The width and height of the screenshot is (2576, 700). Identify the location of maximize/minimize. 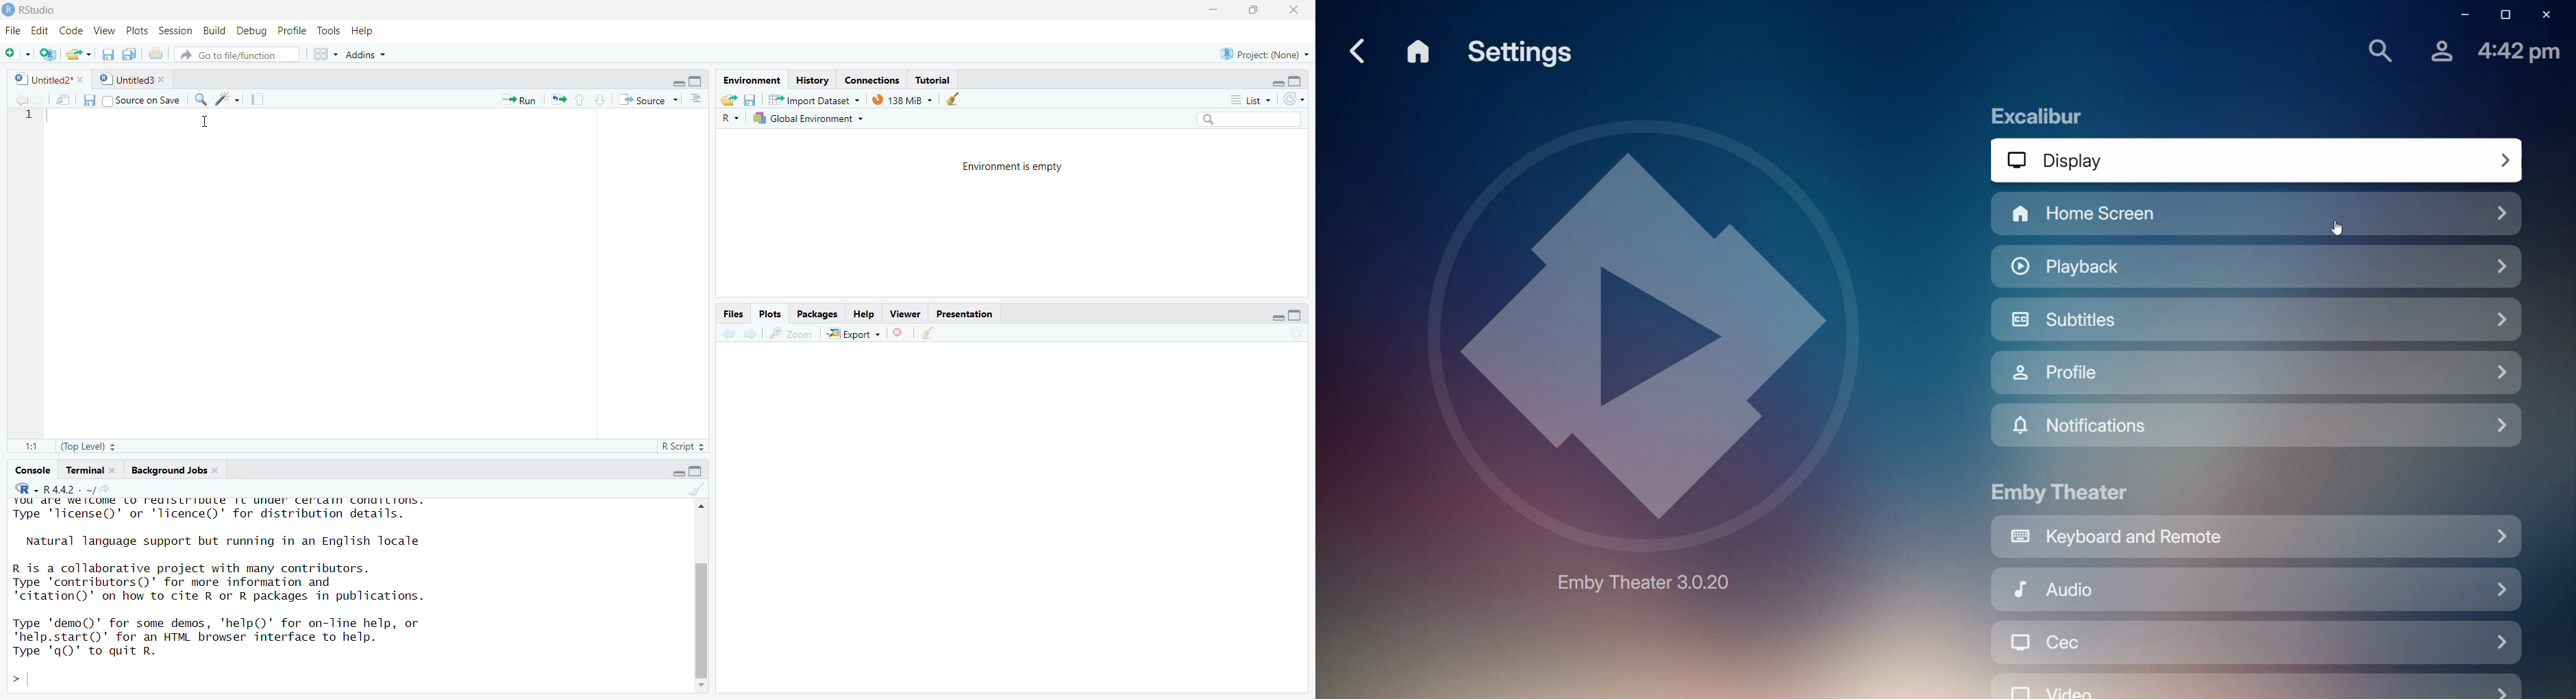
(1288, 79).